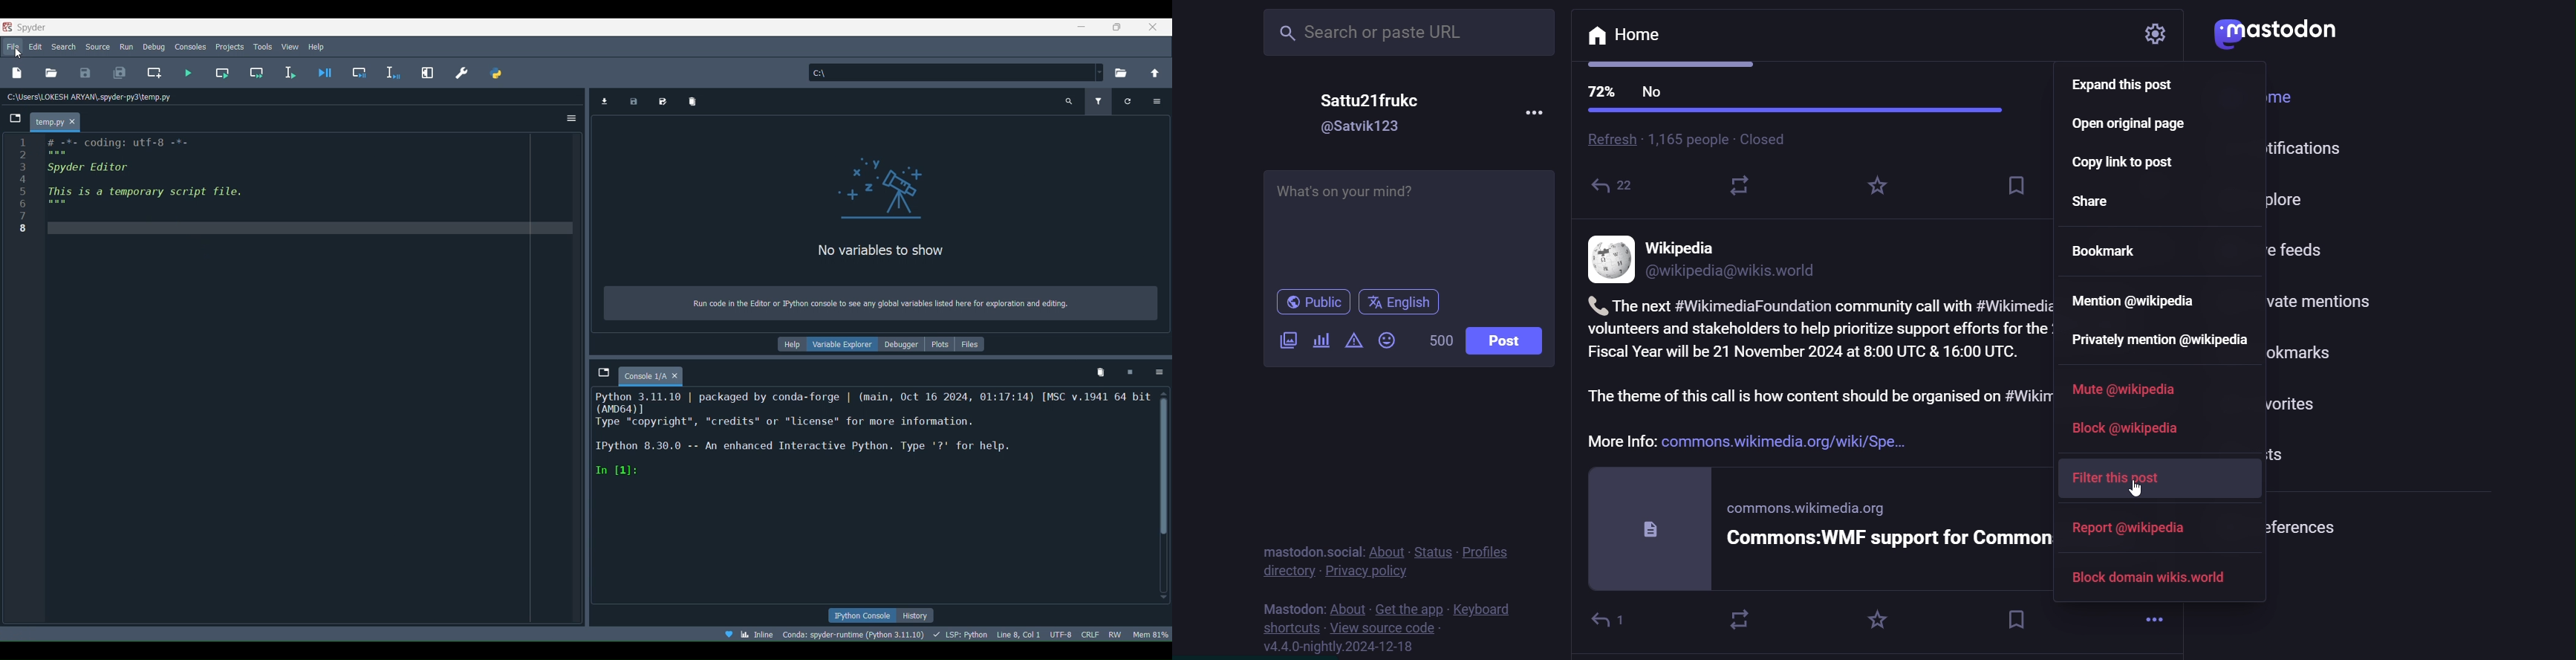 The image size is (2576, 672). What do you see at coordinates (2141, 491) in the screenshot?
I see `cursor` at bounding box center [2141, 491].